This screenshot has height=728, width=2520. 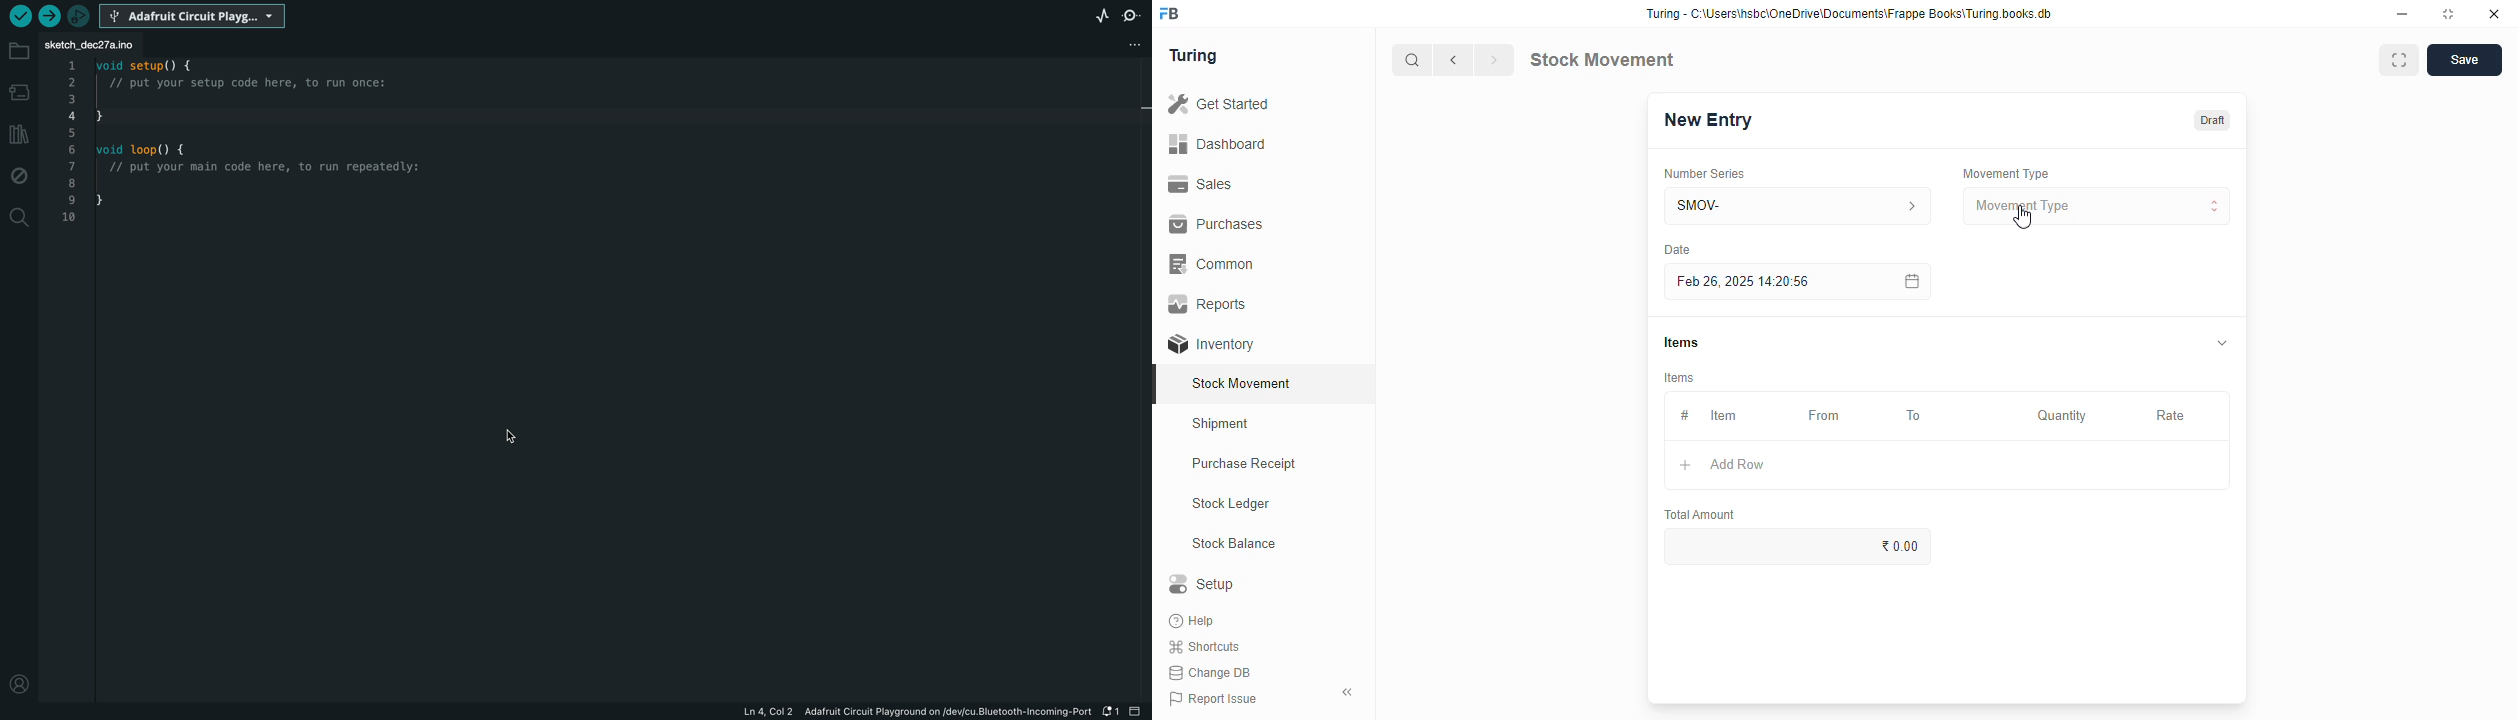 I want to click on stock movement, so click(x=1243, y=383).